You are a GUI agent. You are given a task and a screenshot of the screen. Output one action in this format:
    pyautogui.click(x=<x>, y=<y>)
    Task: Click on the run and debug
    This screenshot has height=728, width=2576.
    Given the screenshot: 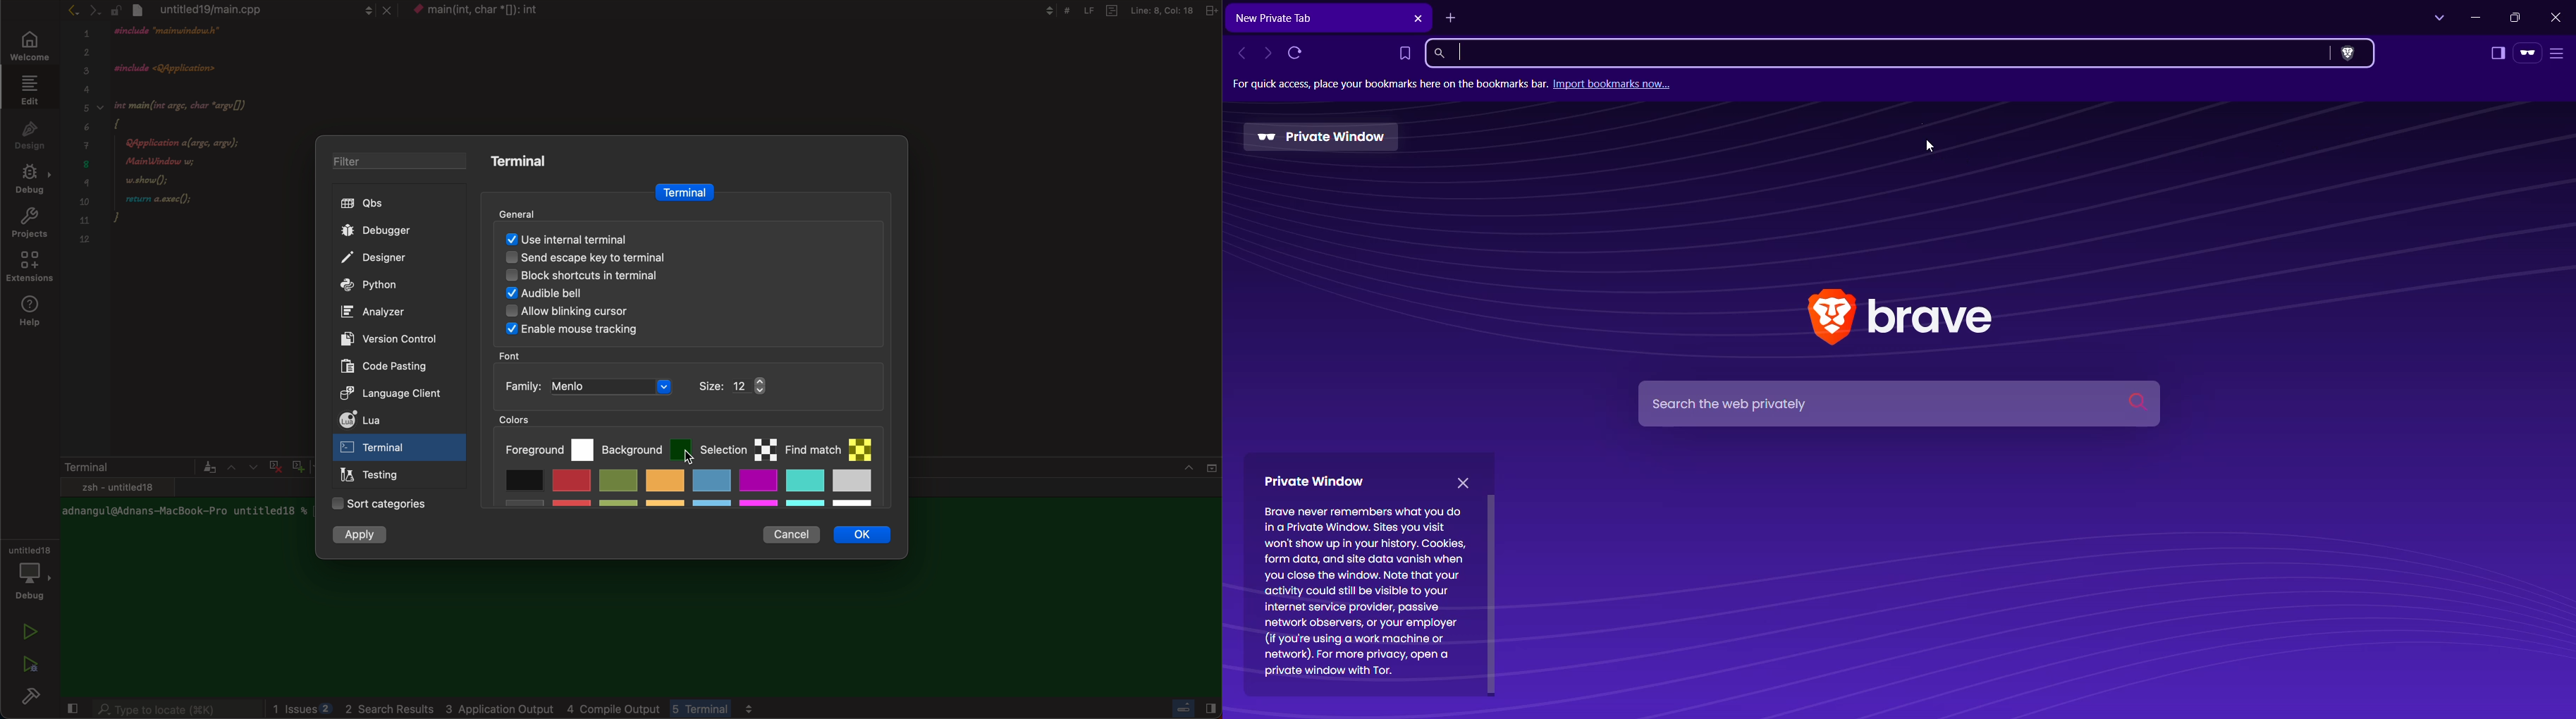 What is the action you would take?
    pyautogui.click(x=29, y=663)
    